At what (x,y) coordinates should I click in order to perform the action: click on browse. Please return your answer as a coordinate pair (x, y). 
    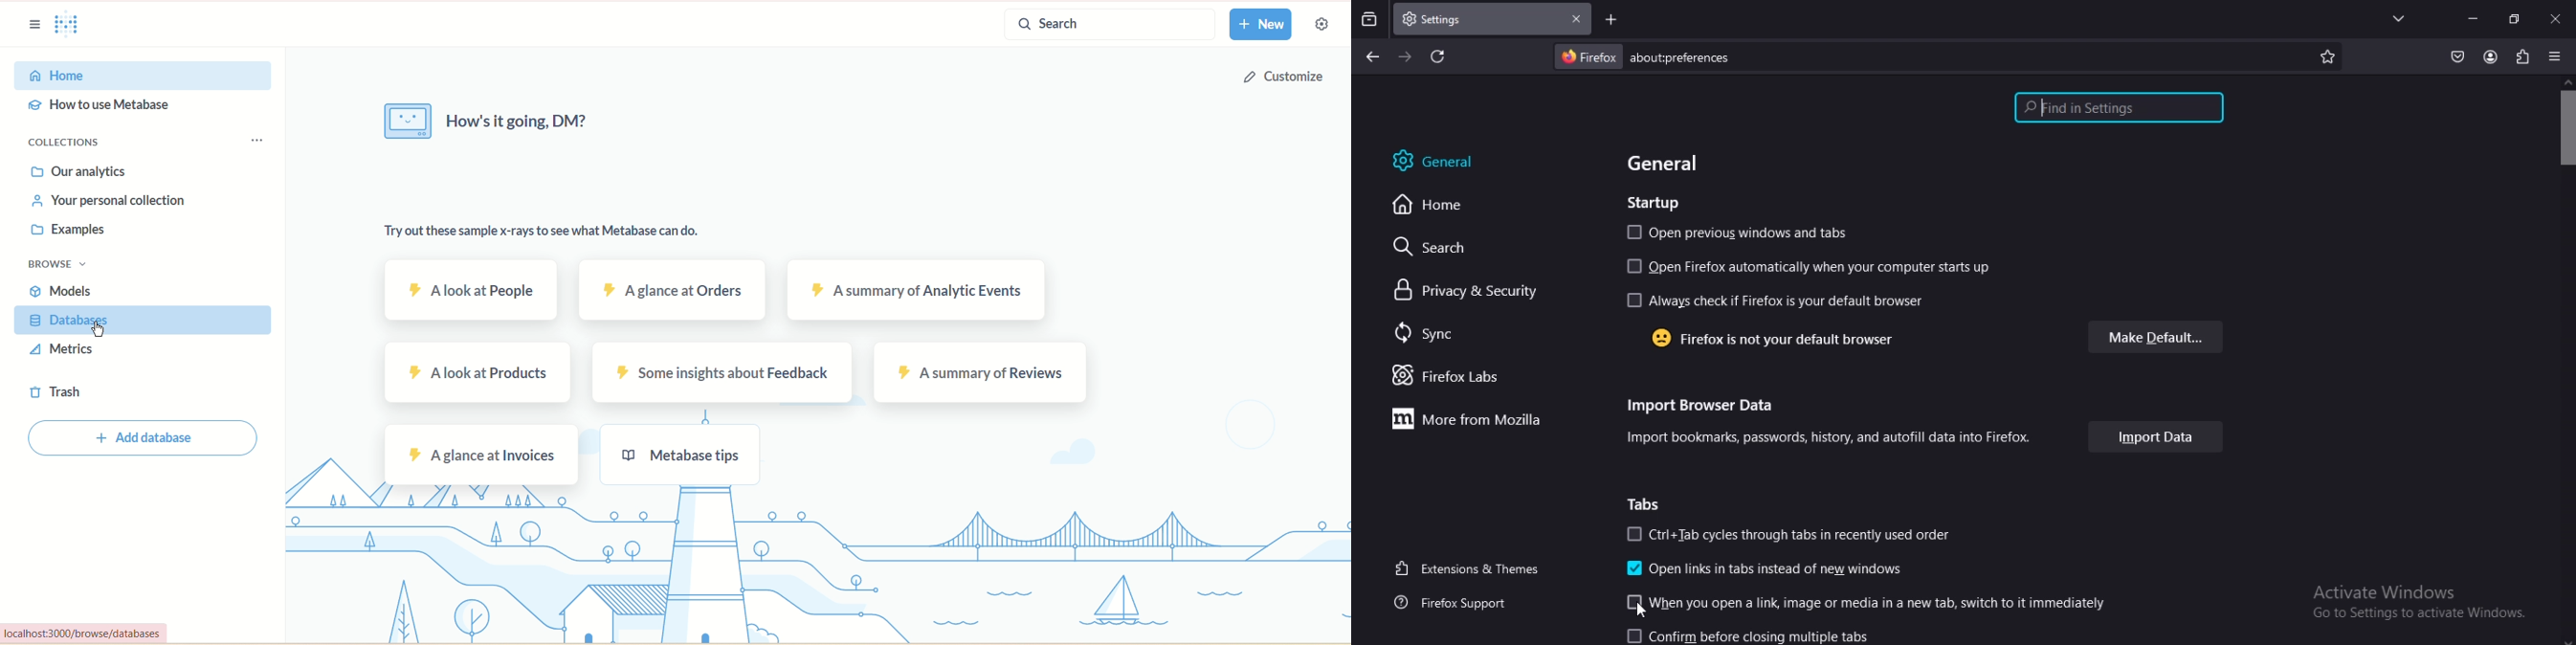
    Looking at the image, I should click on (56, 265).